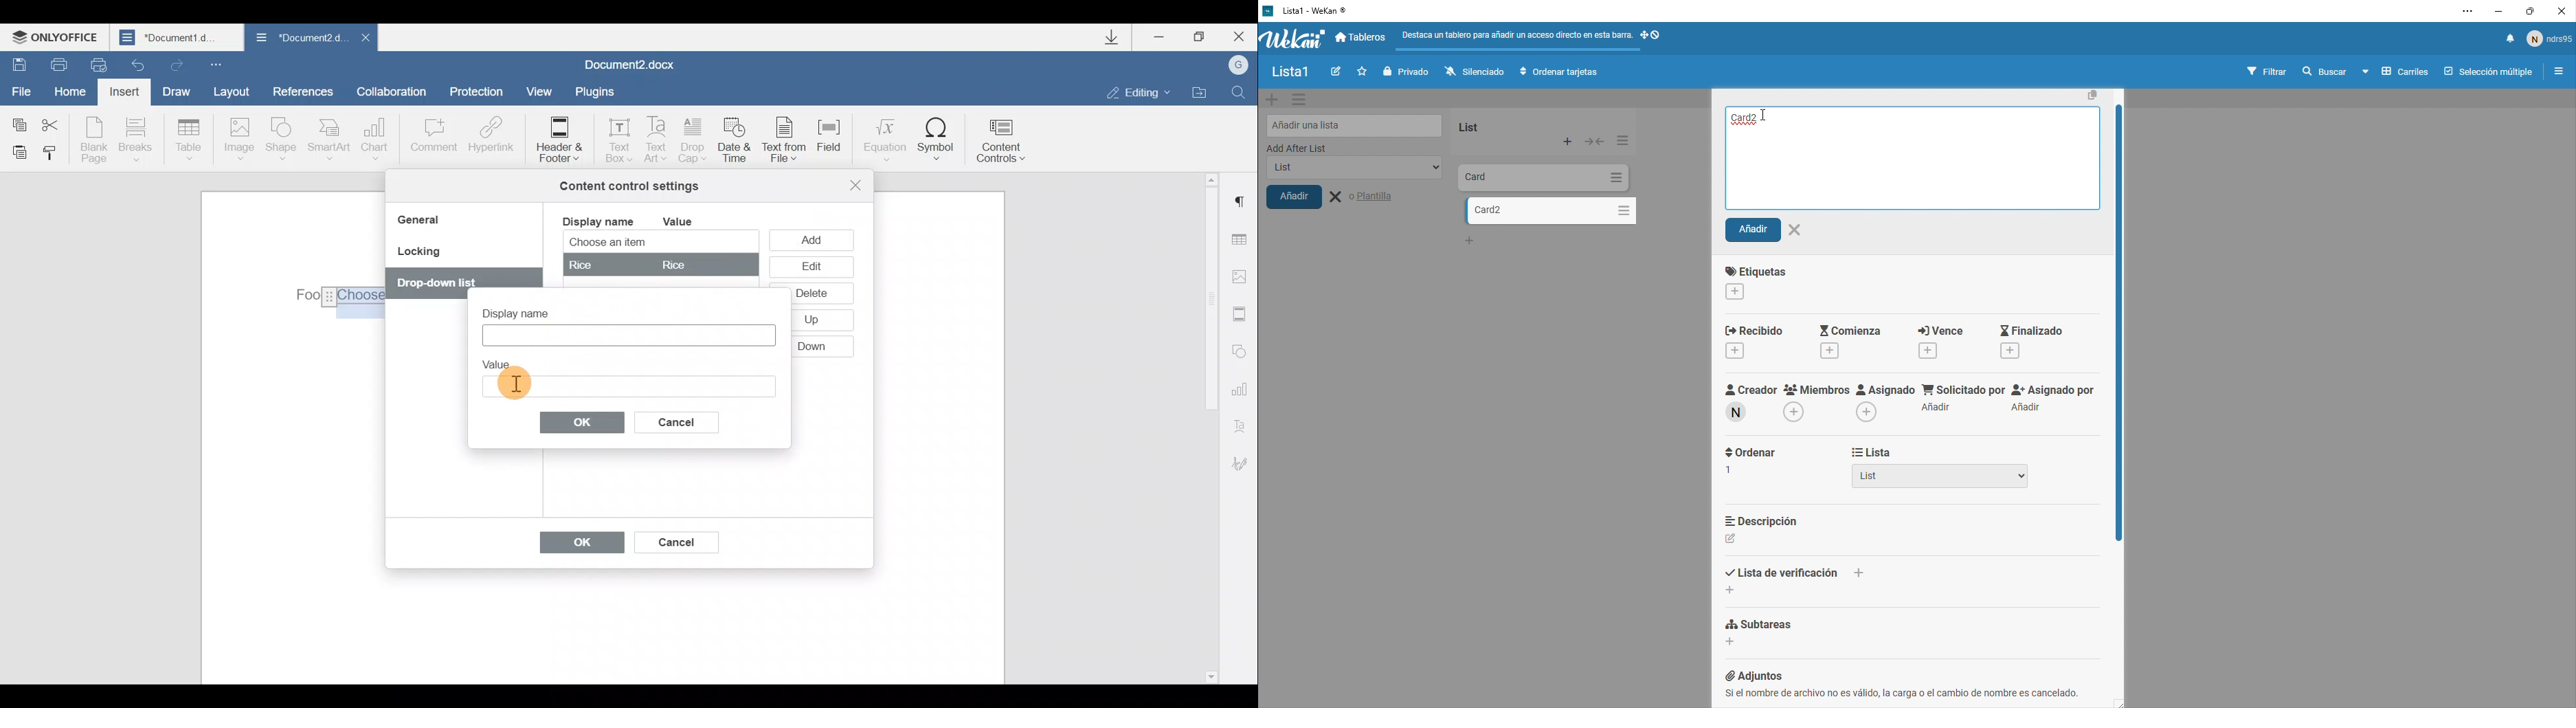  Describe the element at coordinates (1916, 452) in the screenshot. I see `lista` at that location.